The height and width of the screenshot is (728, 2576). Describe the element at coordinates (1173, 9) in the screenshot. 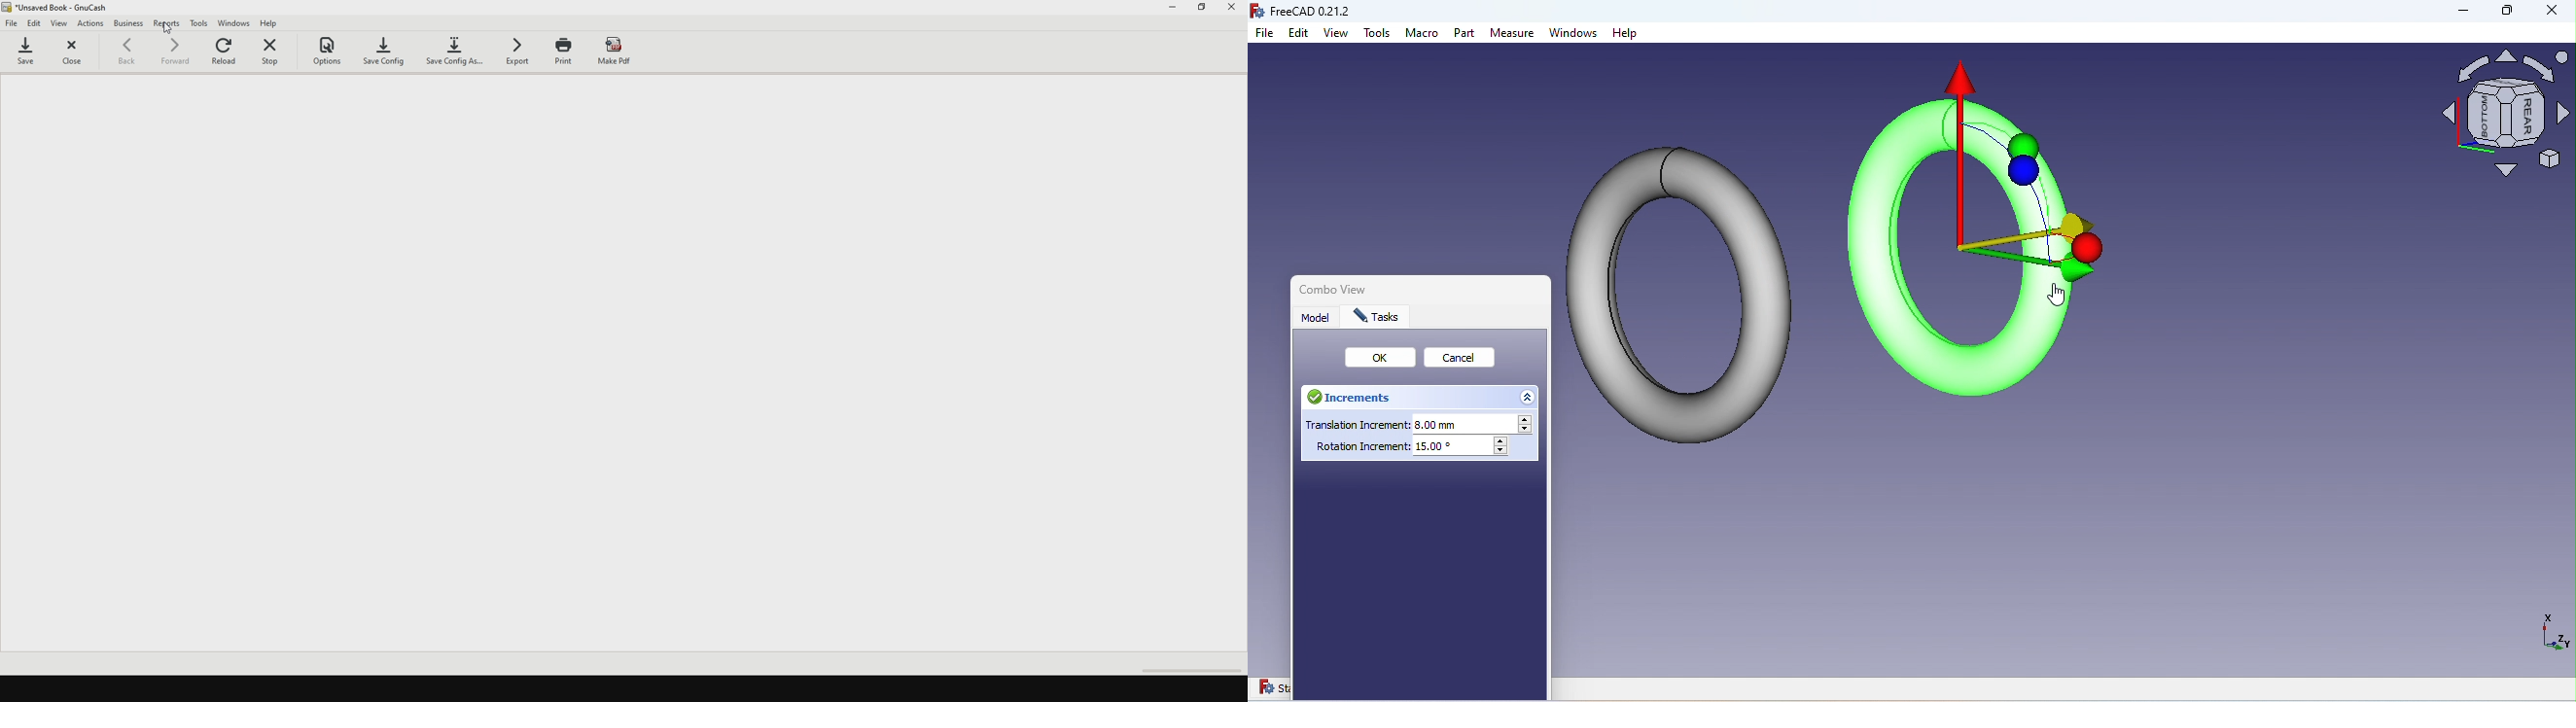

I see `minimize` at that location.